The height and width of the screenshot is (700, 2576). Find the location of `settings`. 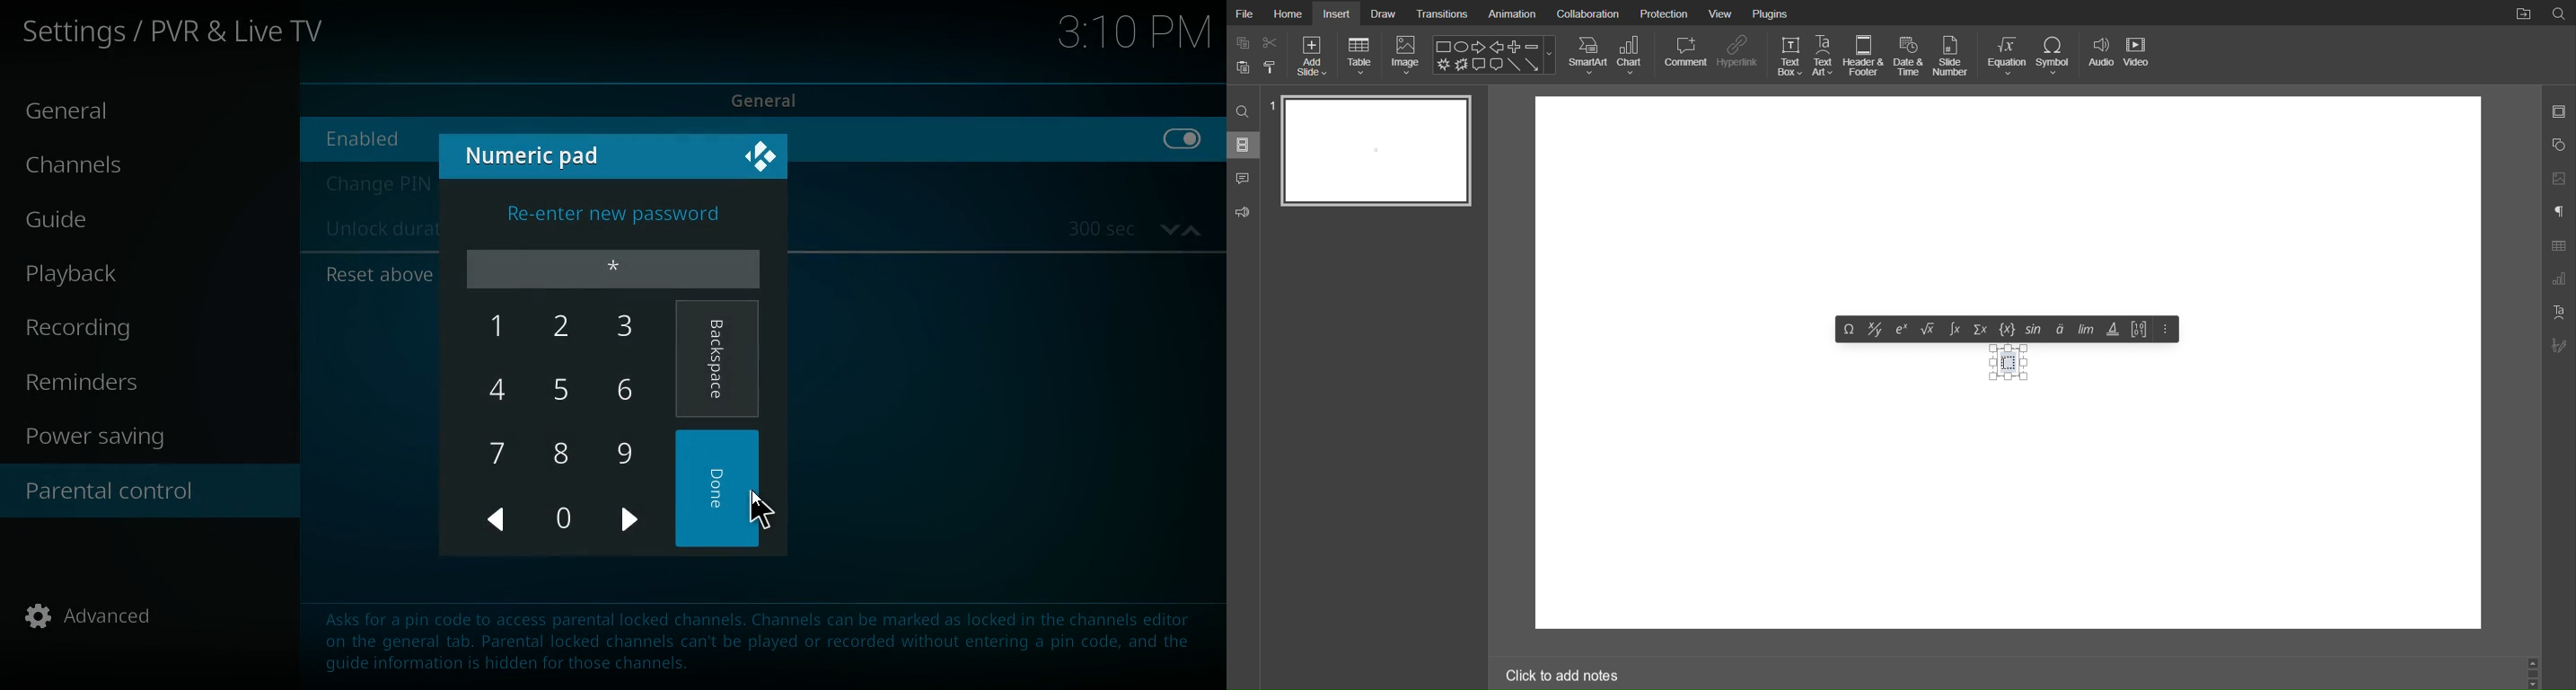

settings is located at coordinates (178, 35).